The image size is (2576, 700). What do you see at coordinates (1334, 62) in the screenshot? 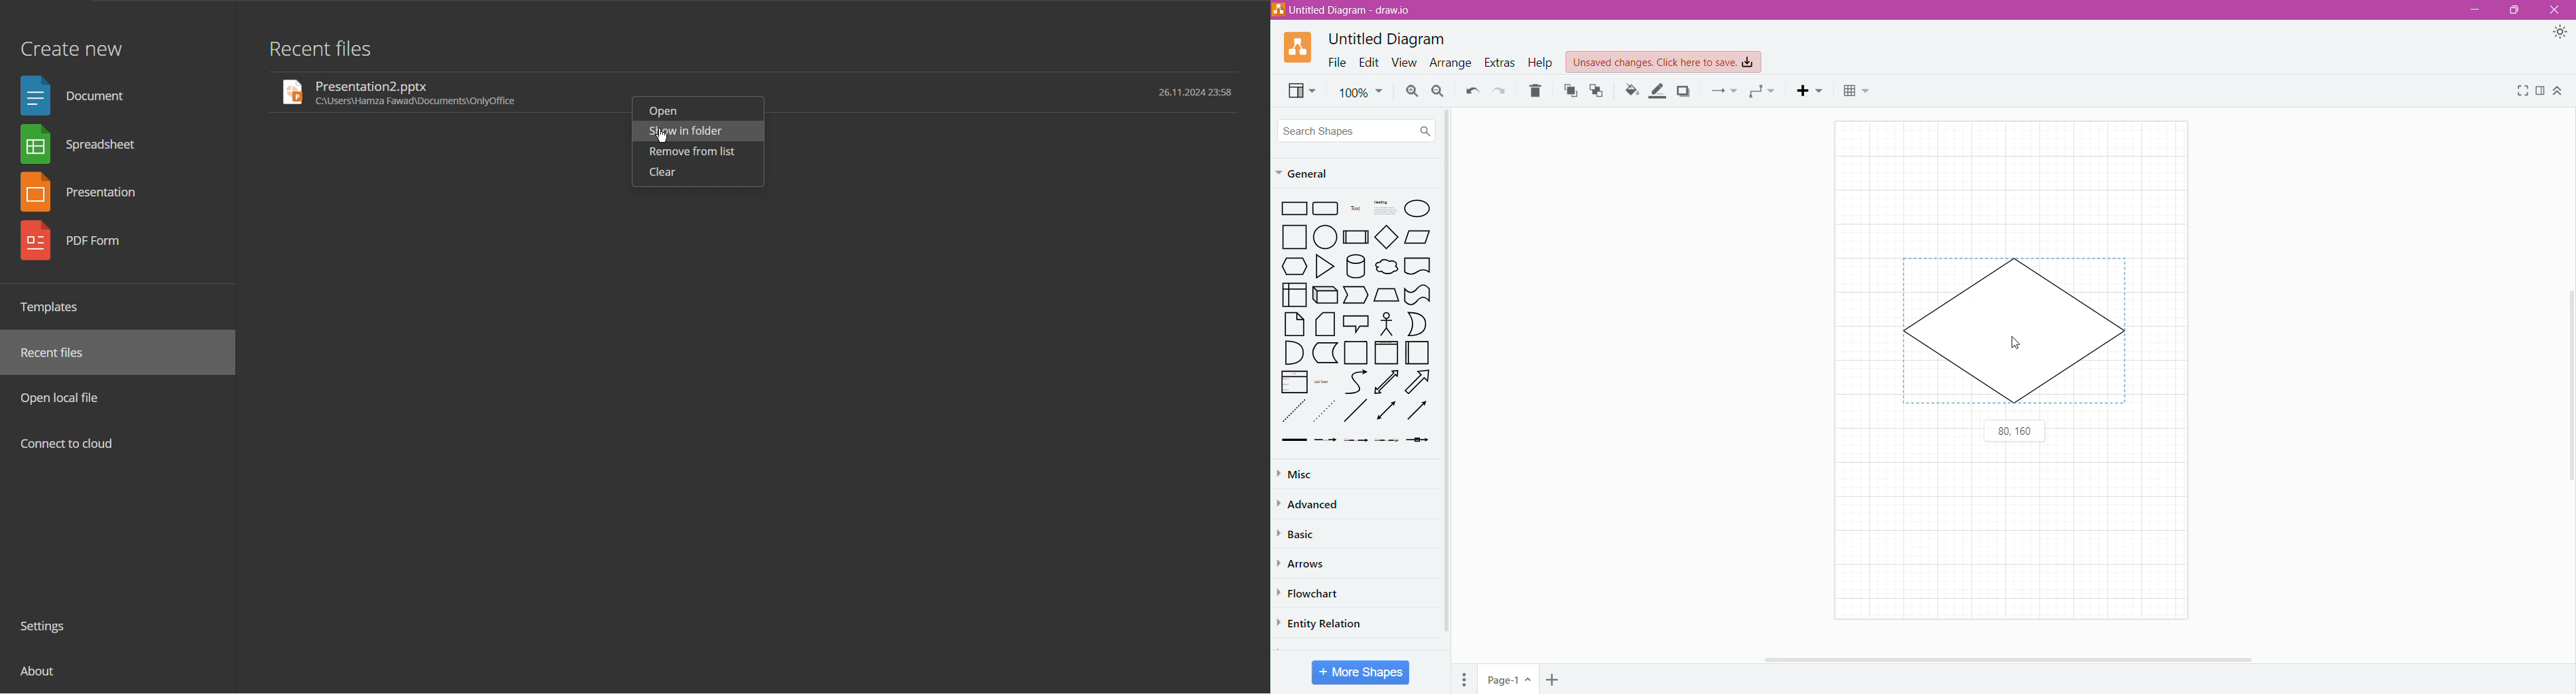
I see `File` at bounding box center [1334, 62].